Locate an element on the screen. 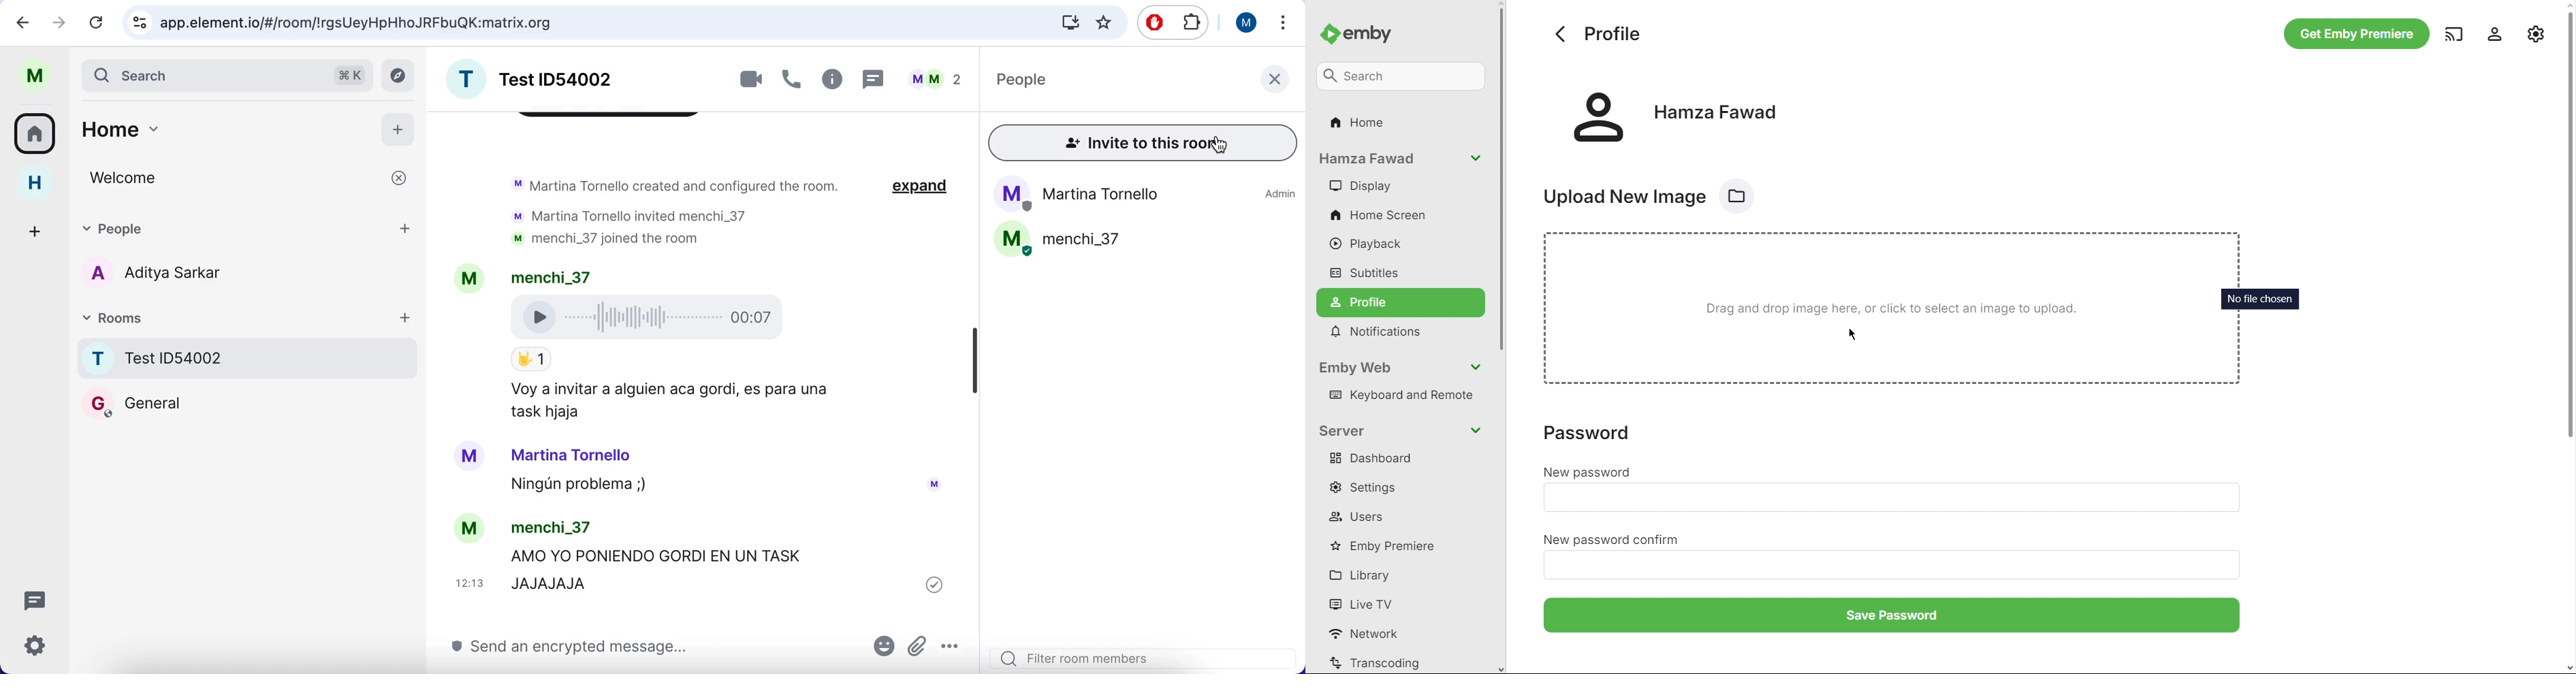  home is located at coordinates (217, 129).